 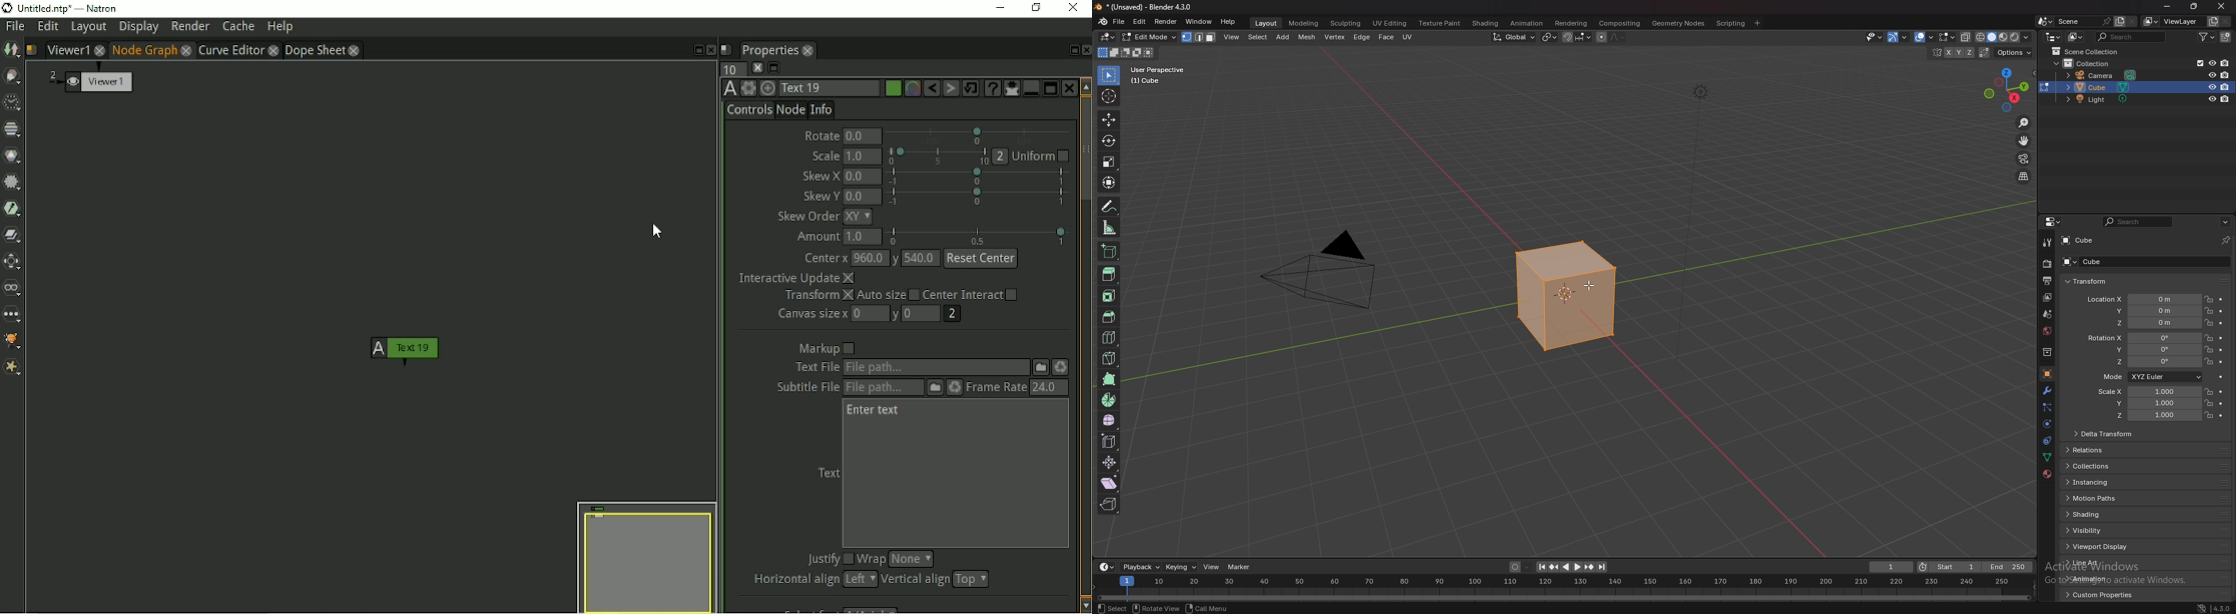 What do you see at coordinates (1107, 141) in the screenshot?
I see `rotate` at bounding box center [1107, 141].